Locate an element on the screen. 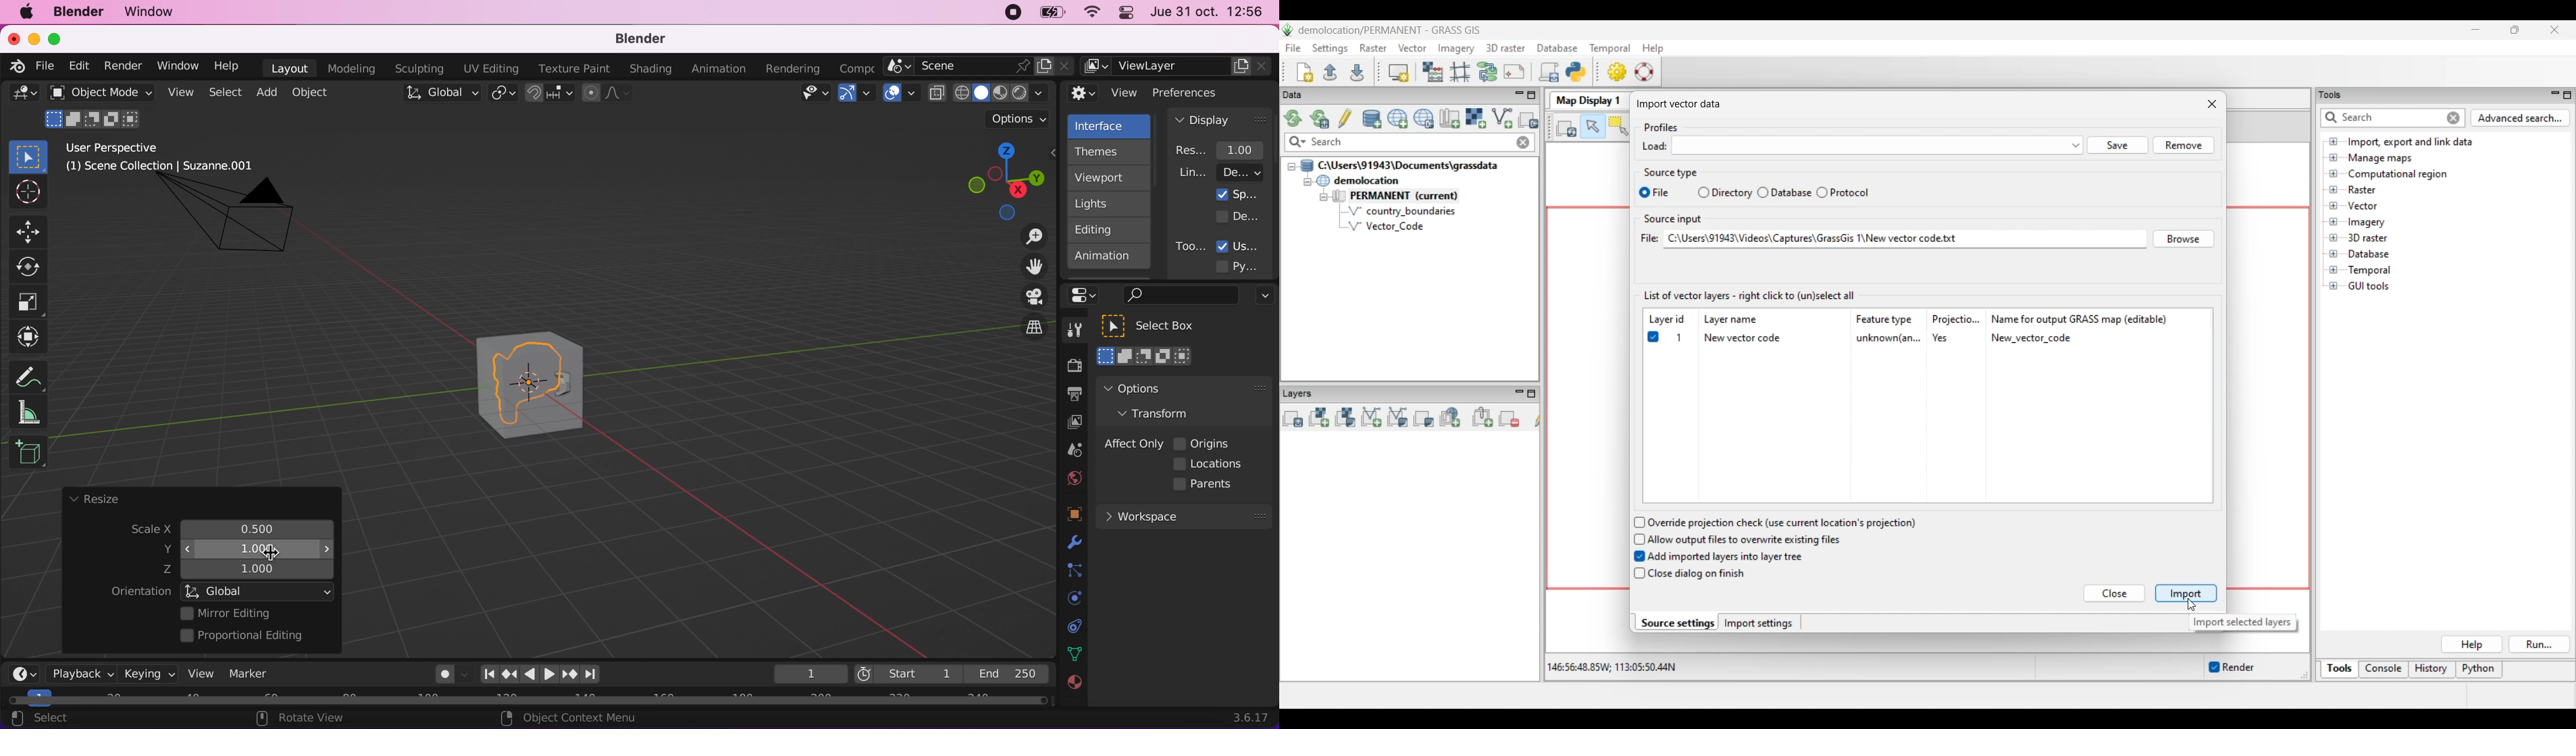  view layer is located at coordinates (1178, 66).